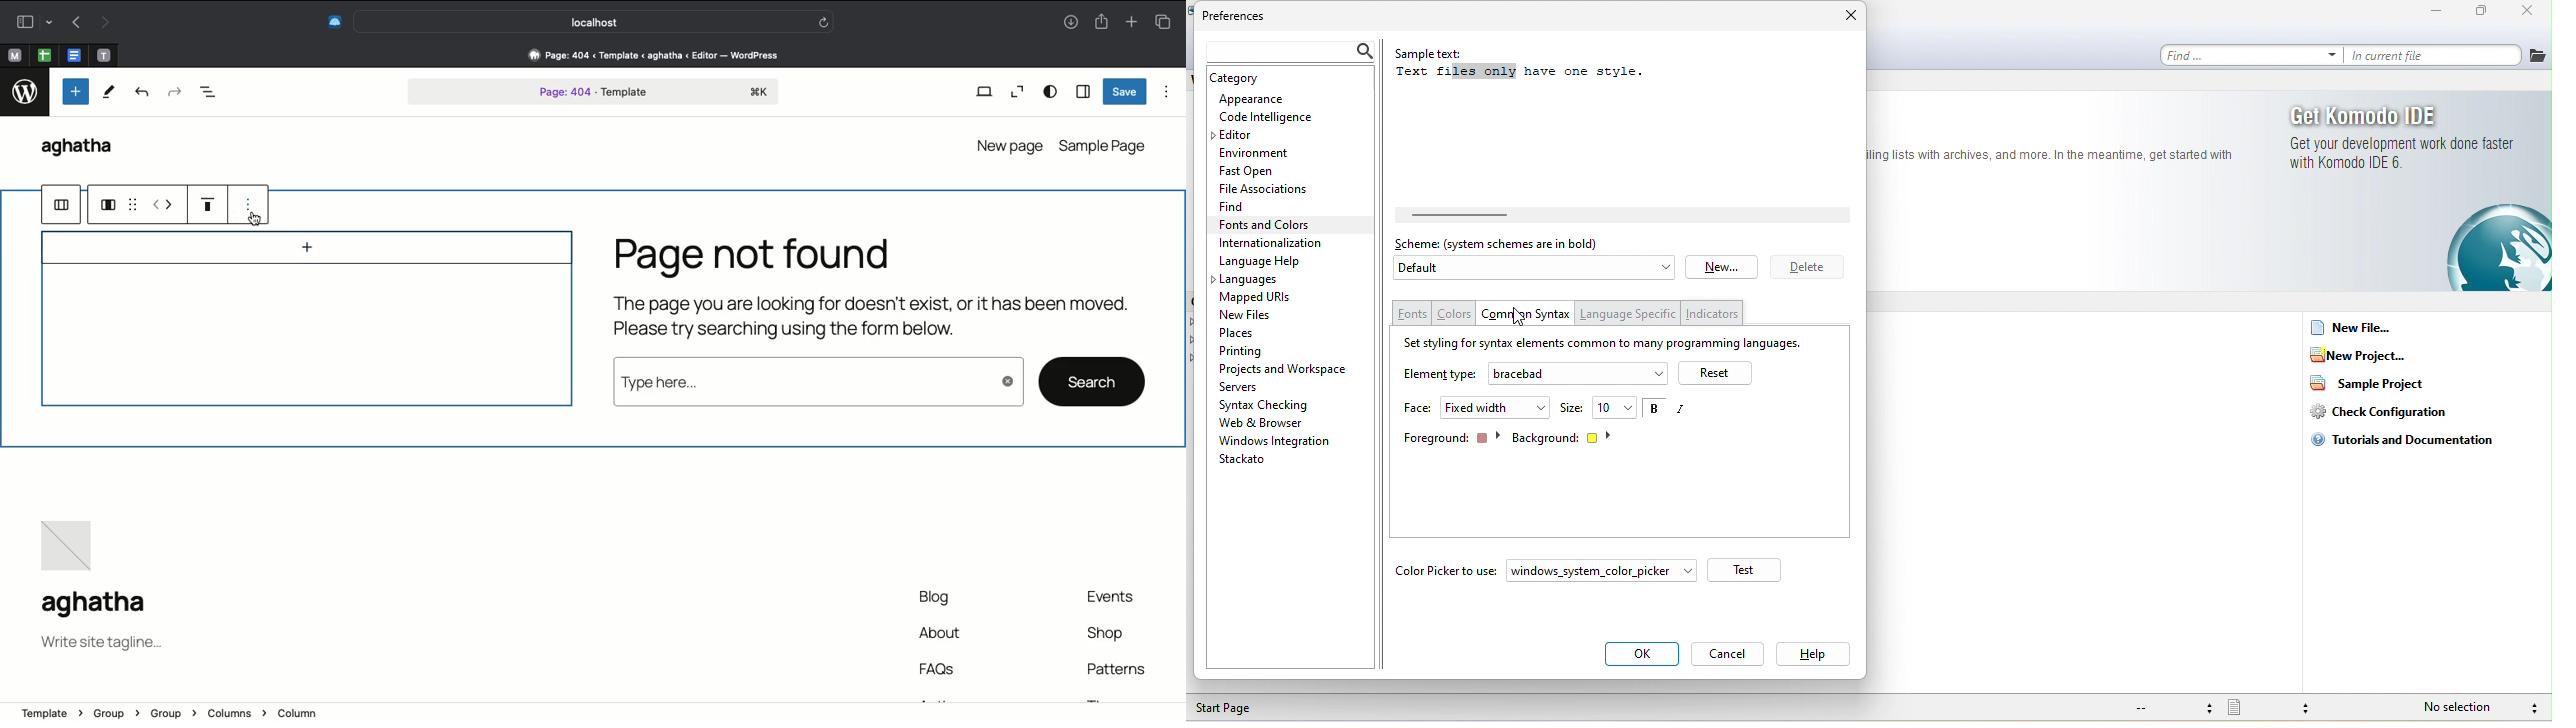 This screenshot has width=2576, height=728. What do you see at coordinates (143, 95) in the screenshot?
I see `Undo` at bounding box center [143, 95].